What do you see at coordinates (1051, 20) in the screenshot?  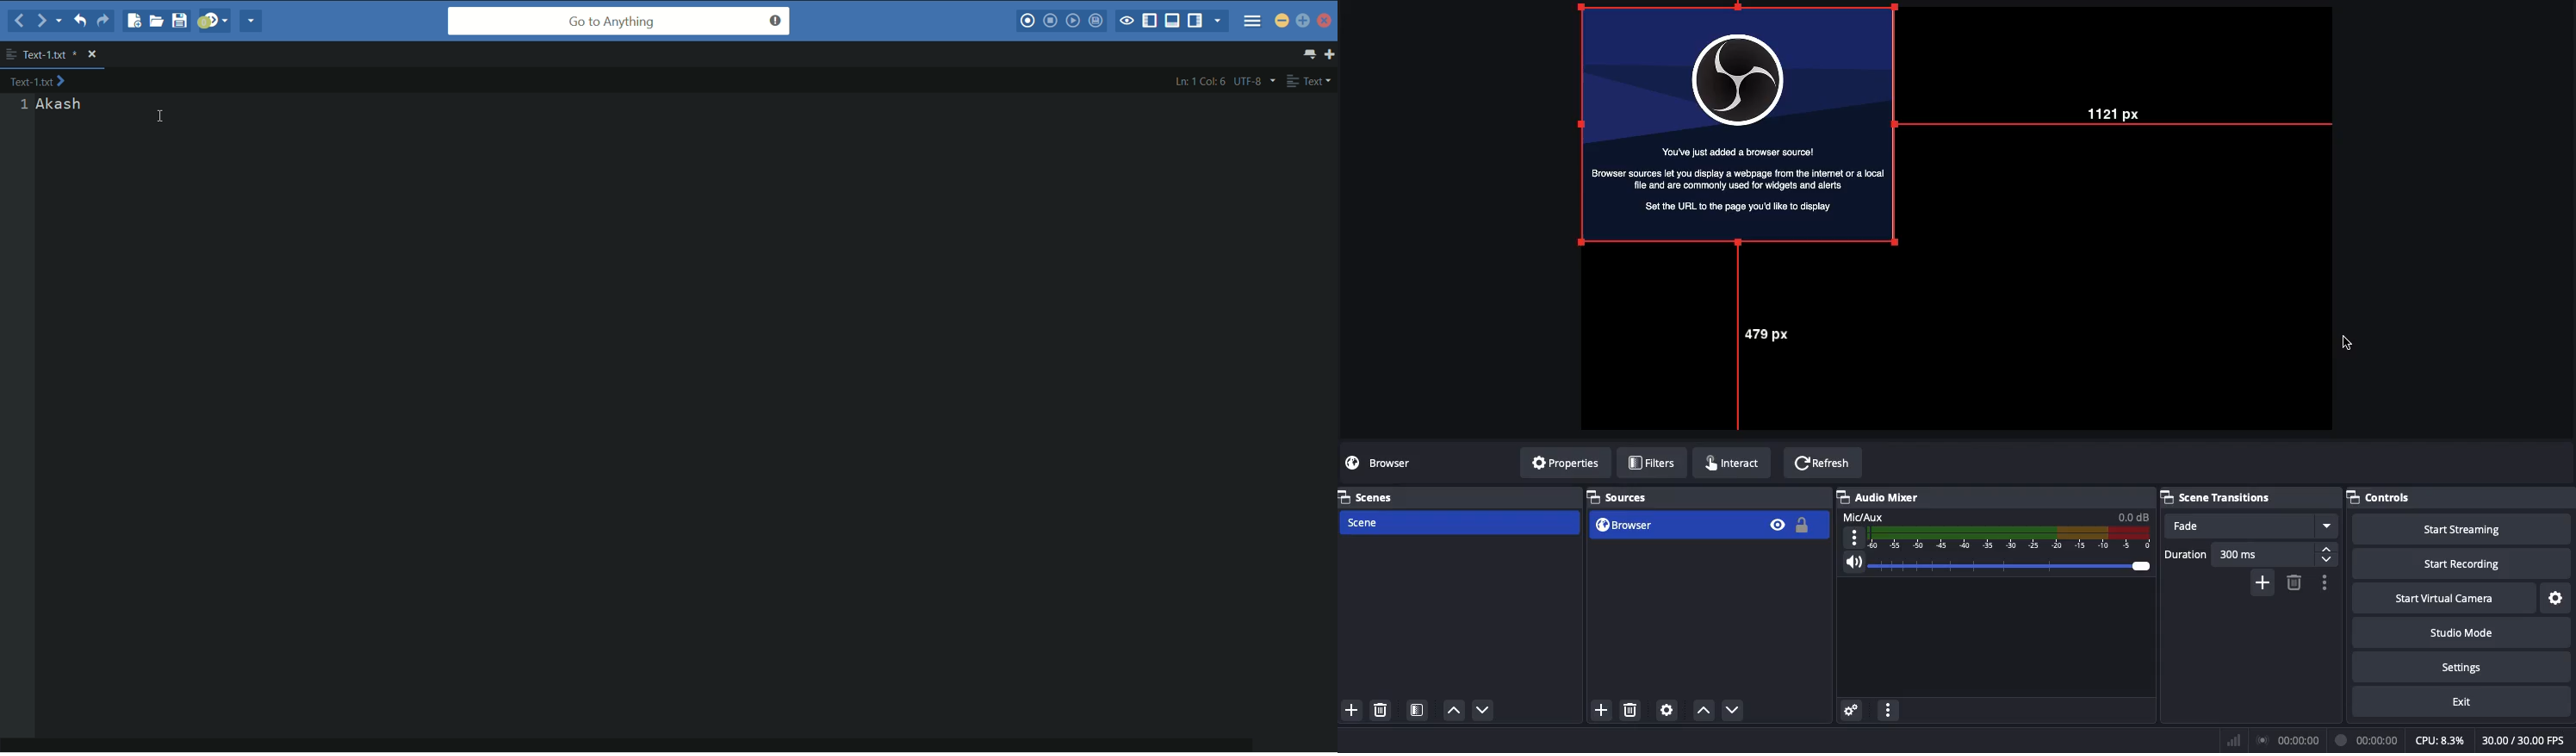 I see `stop macro` at bounding box center [1051, 20].